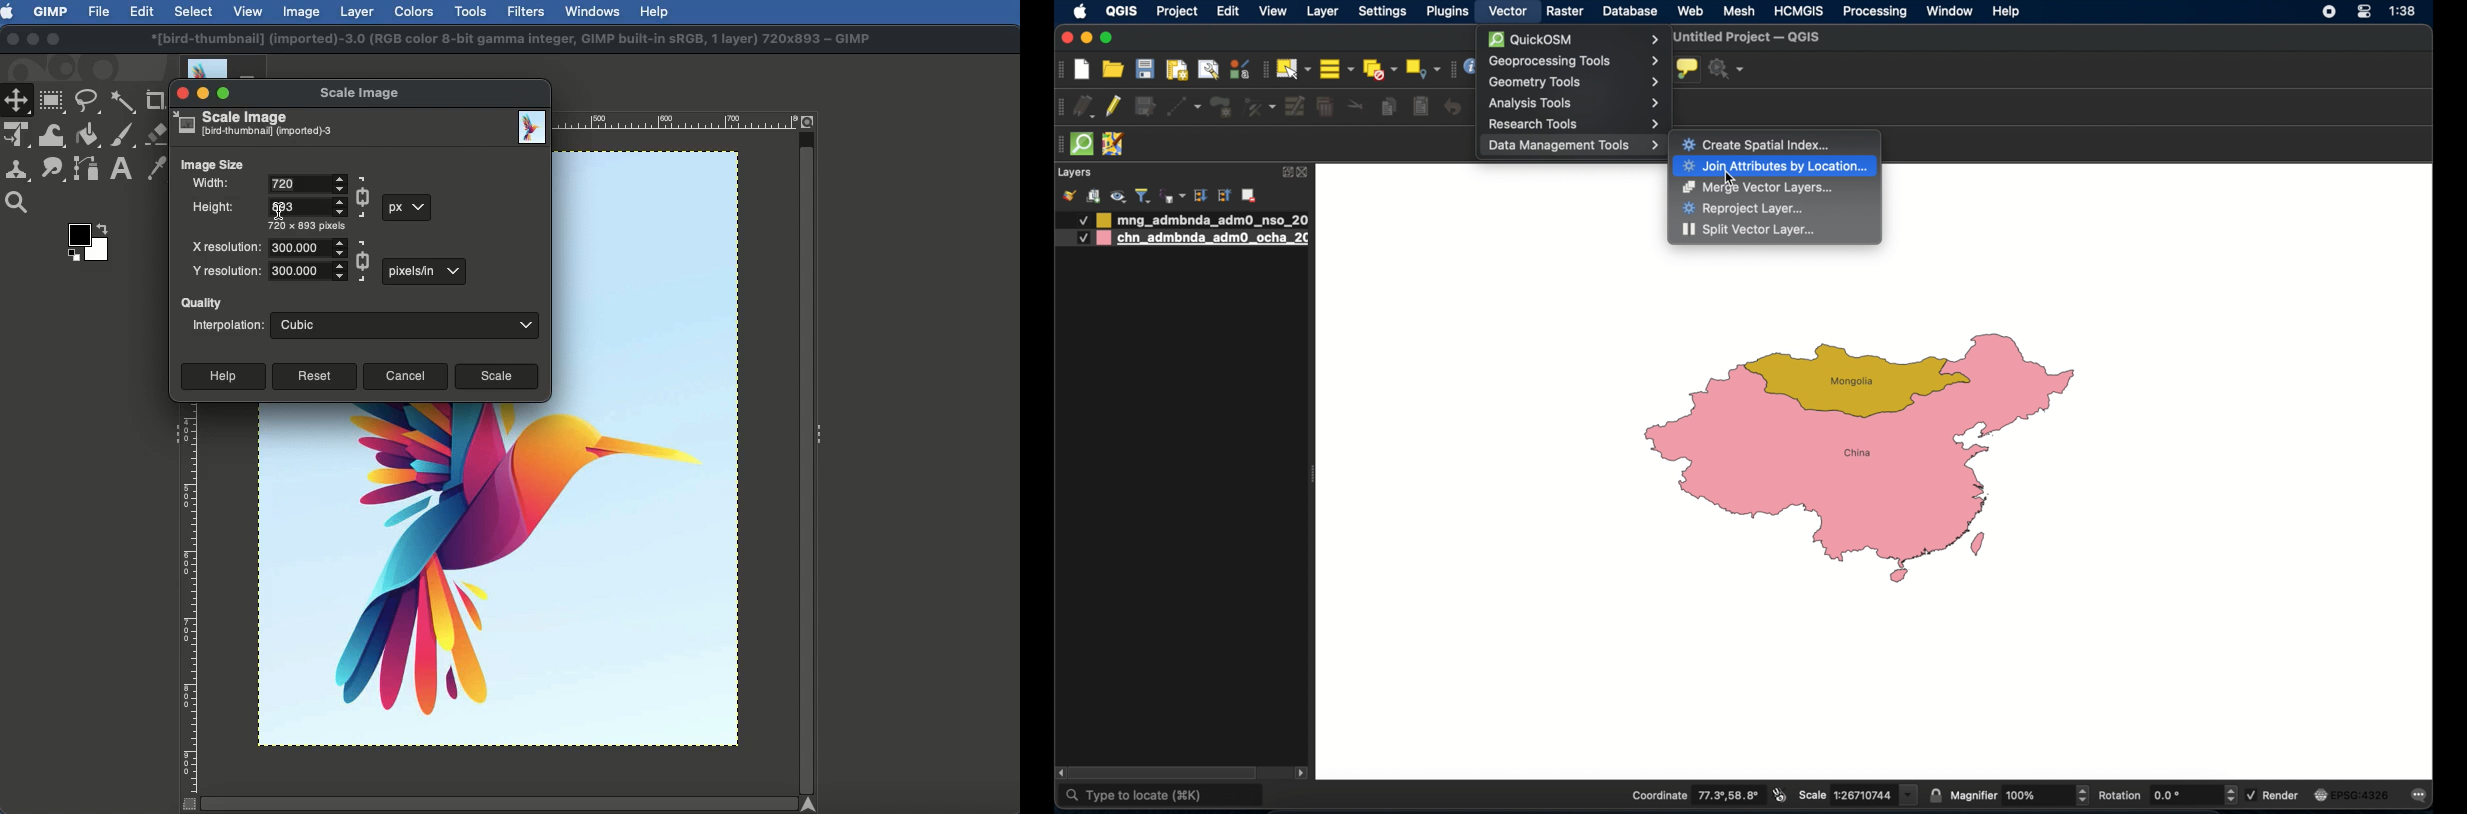 The height and width of the screenshot is (840, 2492). Describe the element at coordinates (1292, 69) in the screenshot. I see `select features by area or single click` at that location.